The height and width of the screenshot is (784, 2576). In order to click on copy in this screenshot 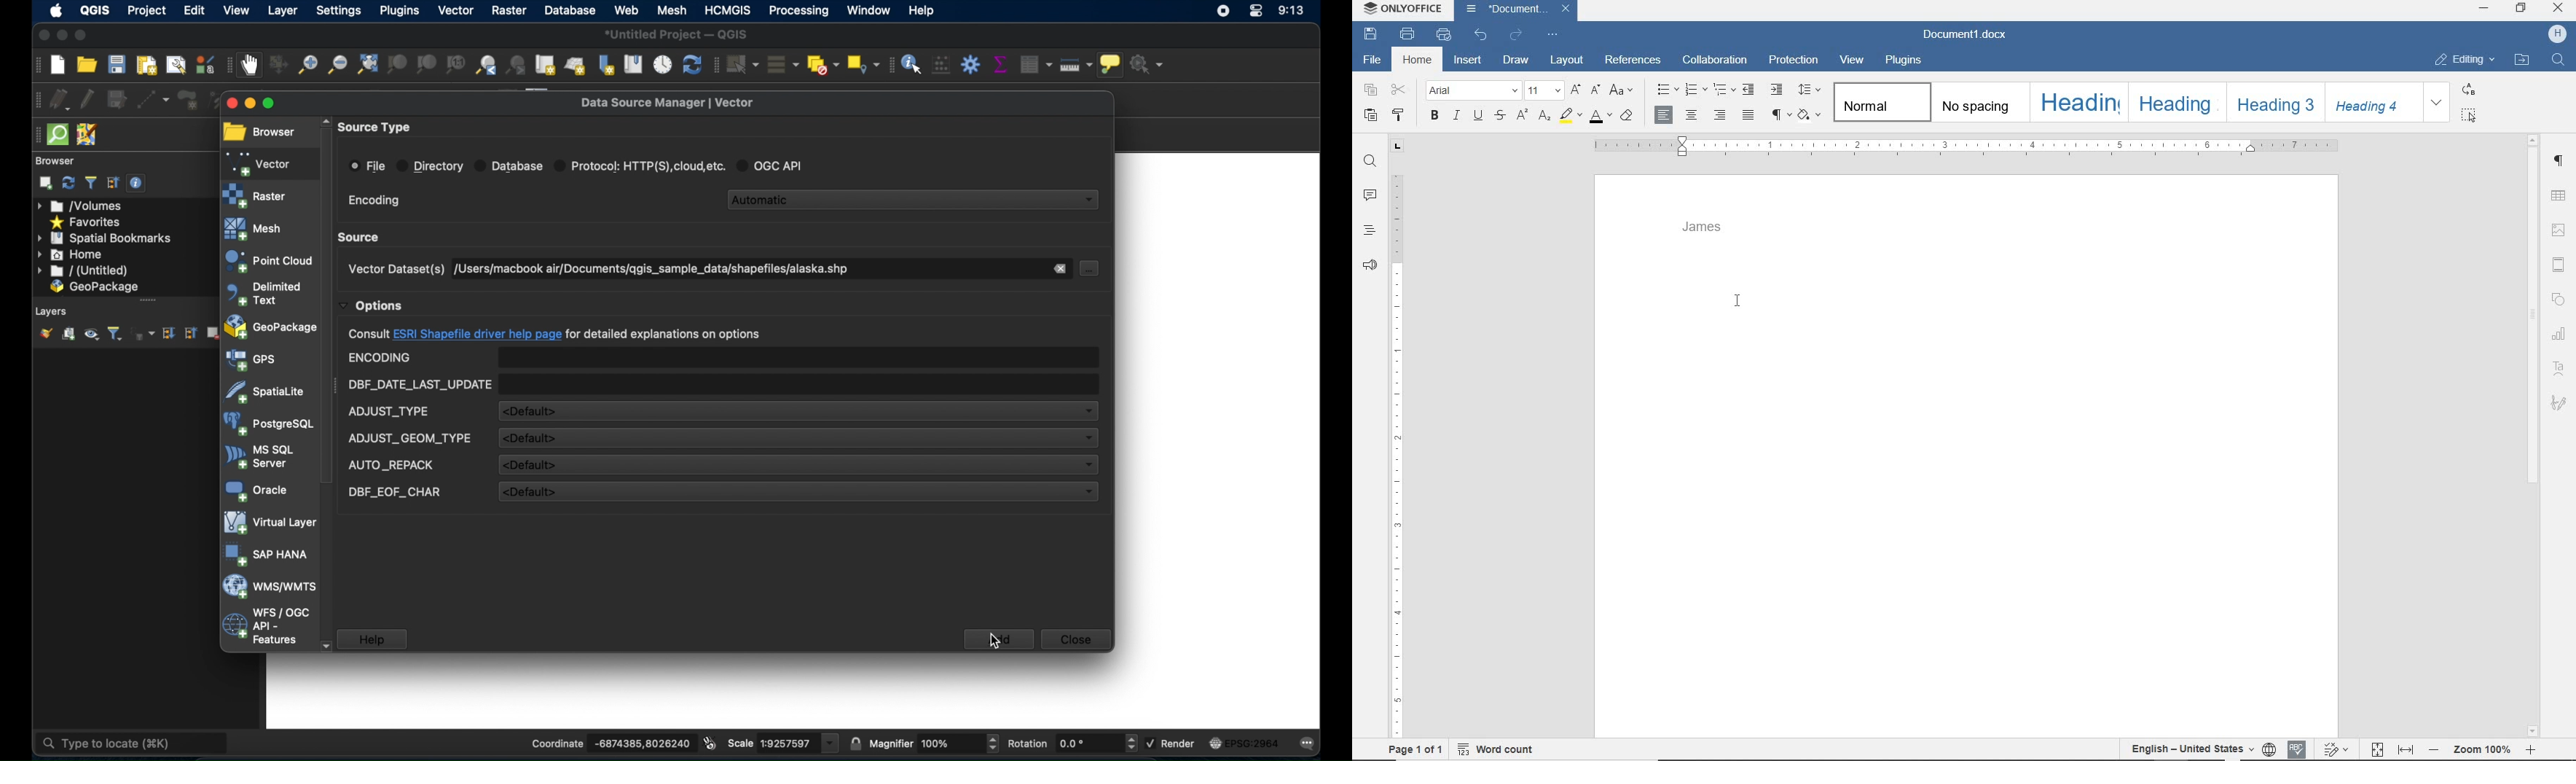, I will do `click(1371, 91)`.